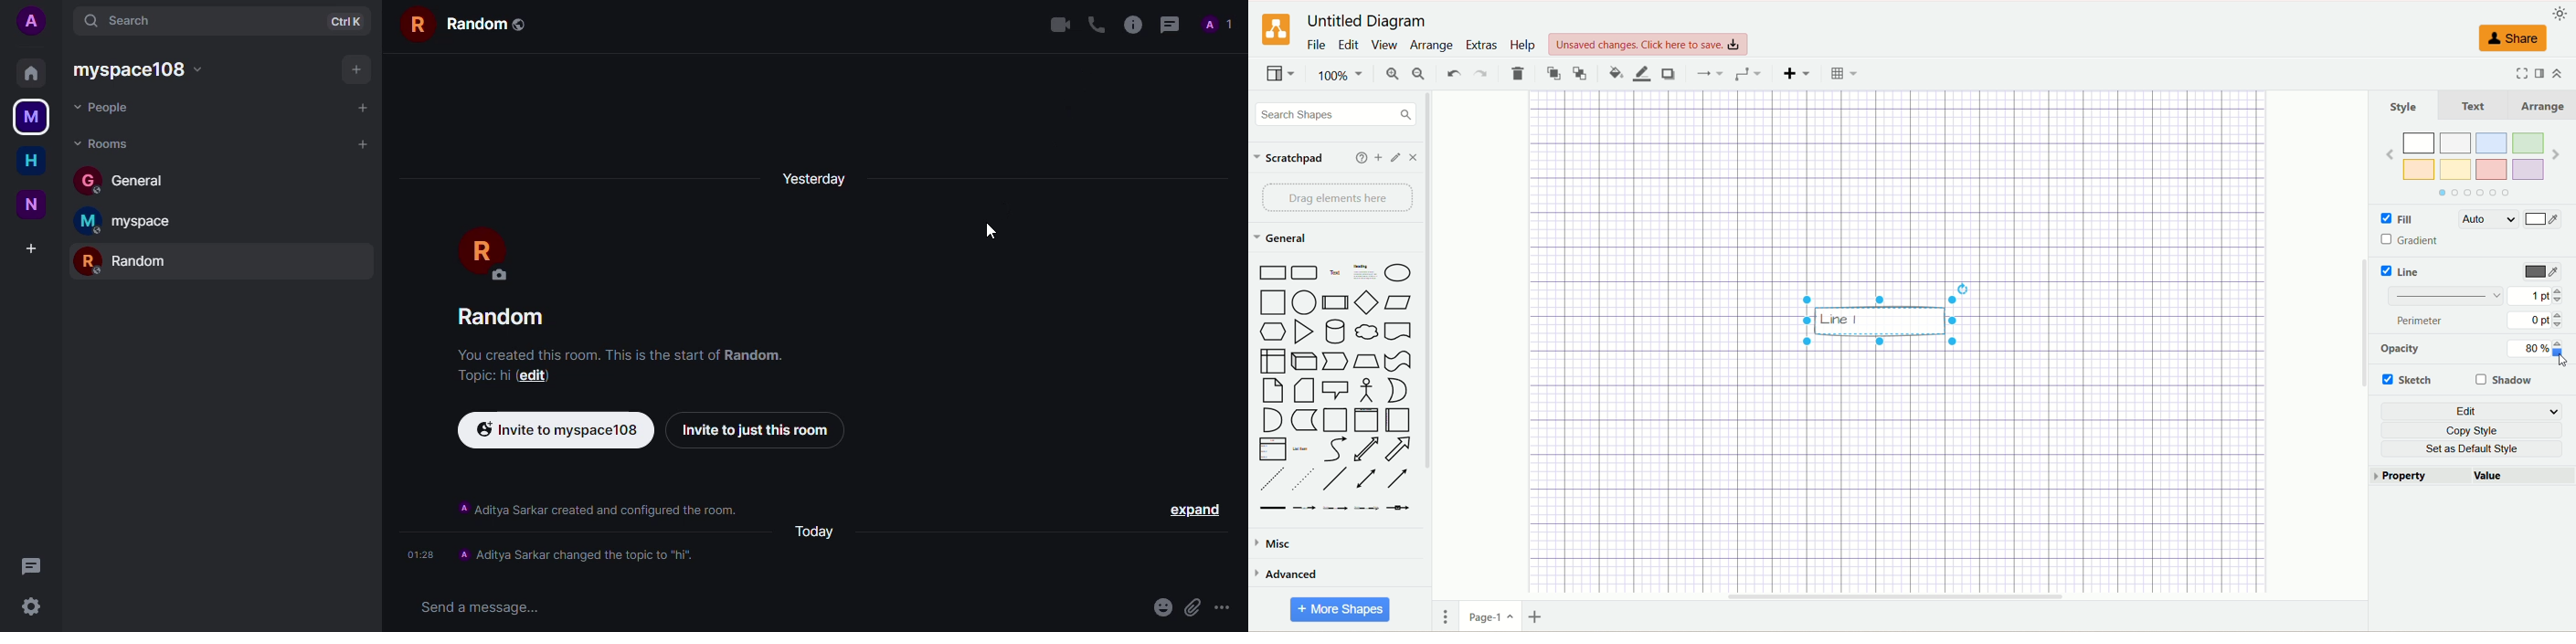 The image size is (2576, 644). What do you see at coordinates (2472, 429) in the screenshot?
I see `copy style` at bounding box center [2472, 429].